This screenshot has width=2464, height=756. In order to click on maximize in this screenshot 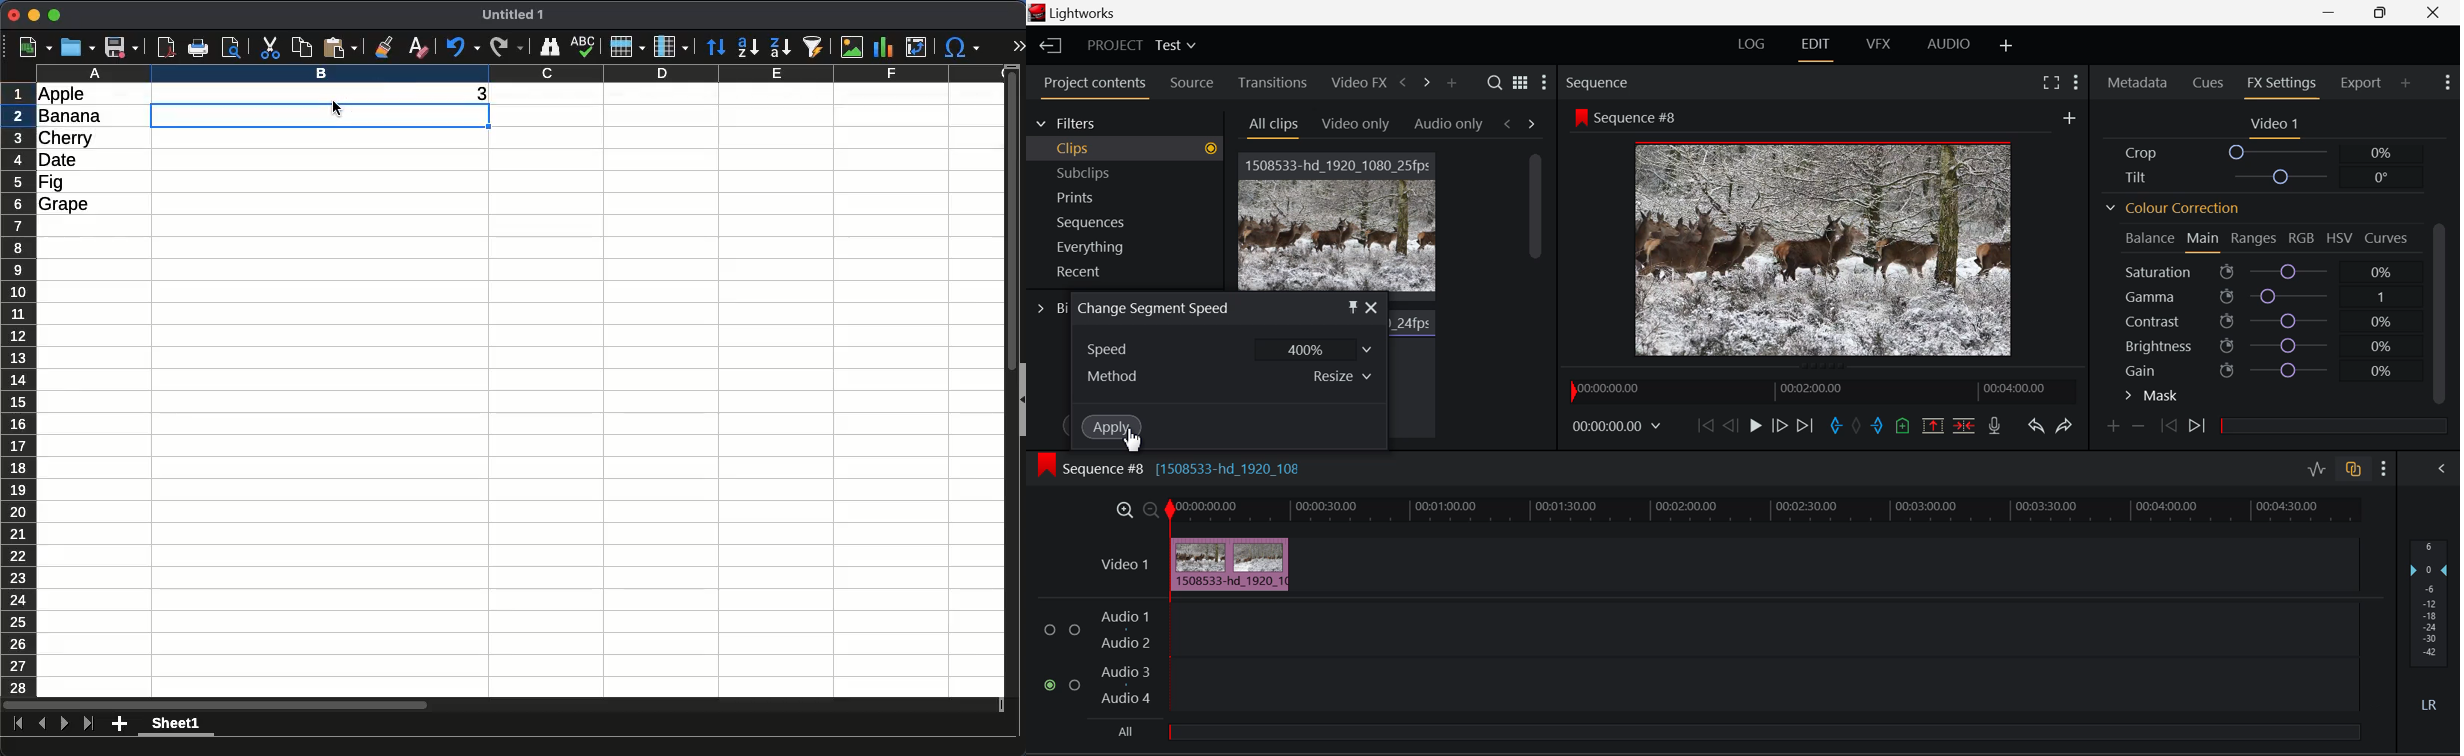, I will do `click(54, 15)`.